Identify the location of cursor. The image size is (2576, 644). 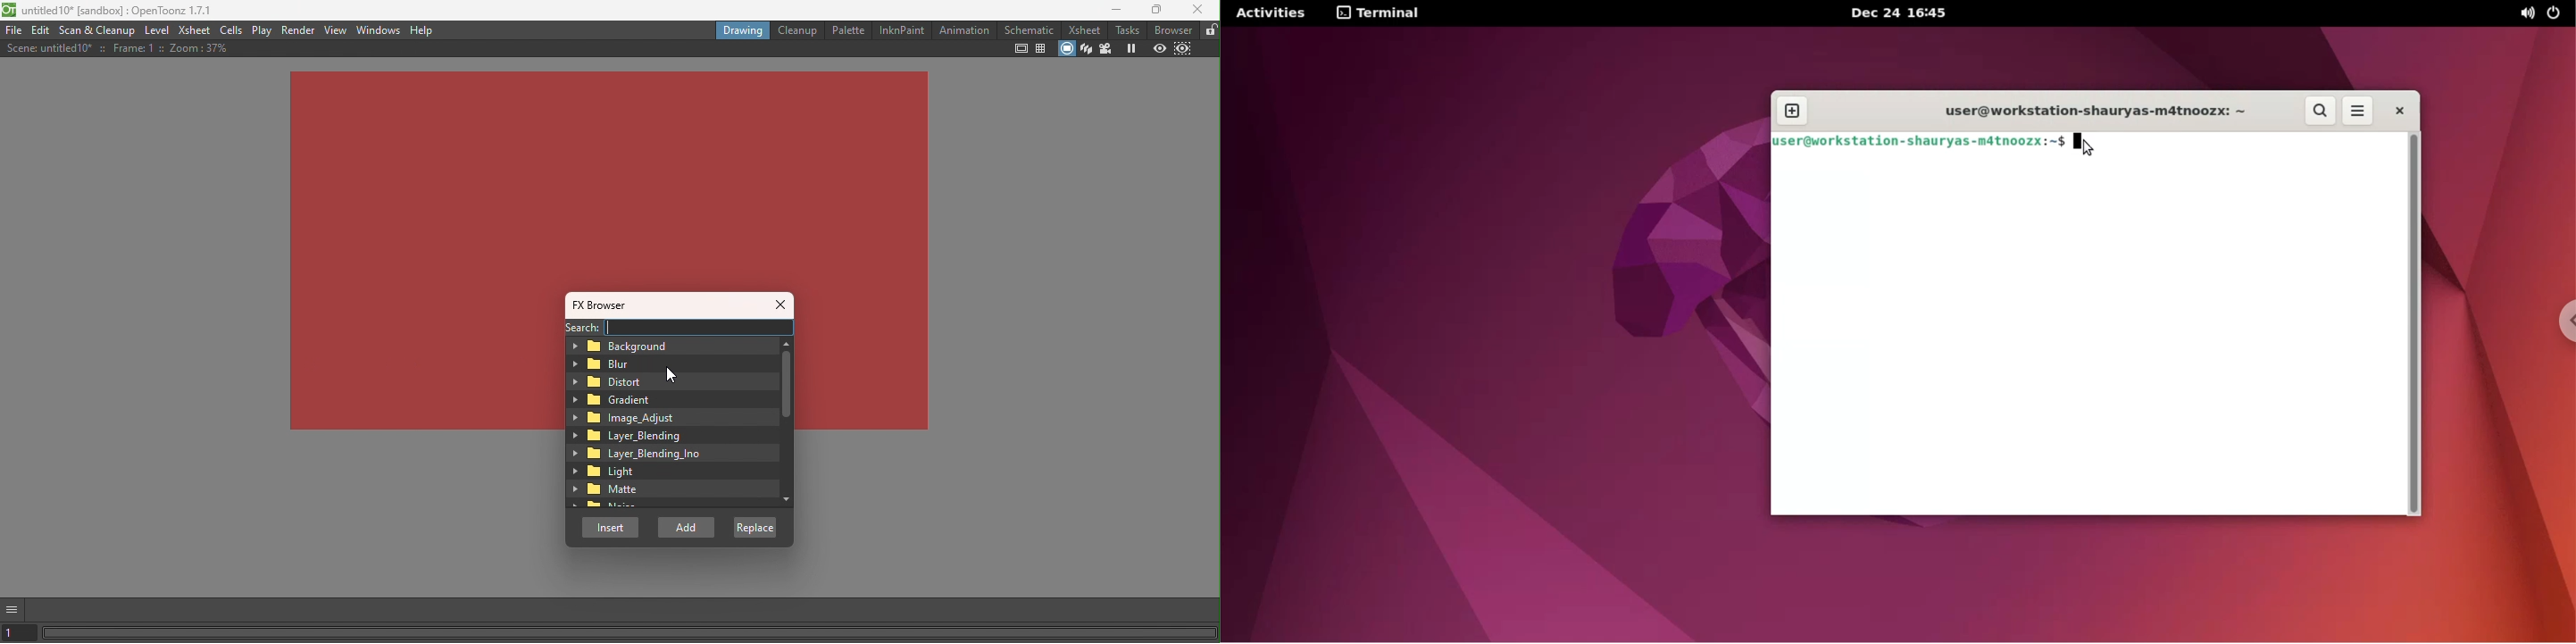
(673, 374).